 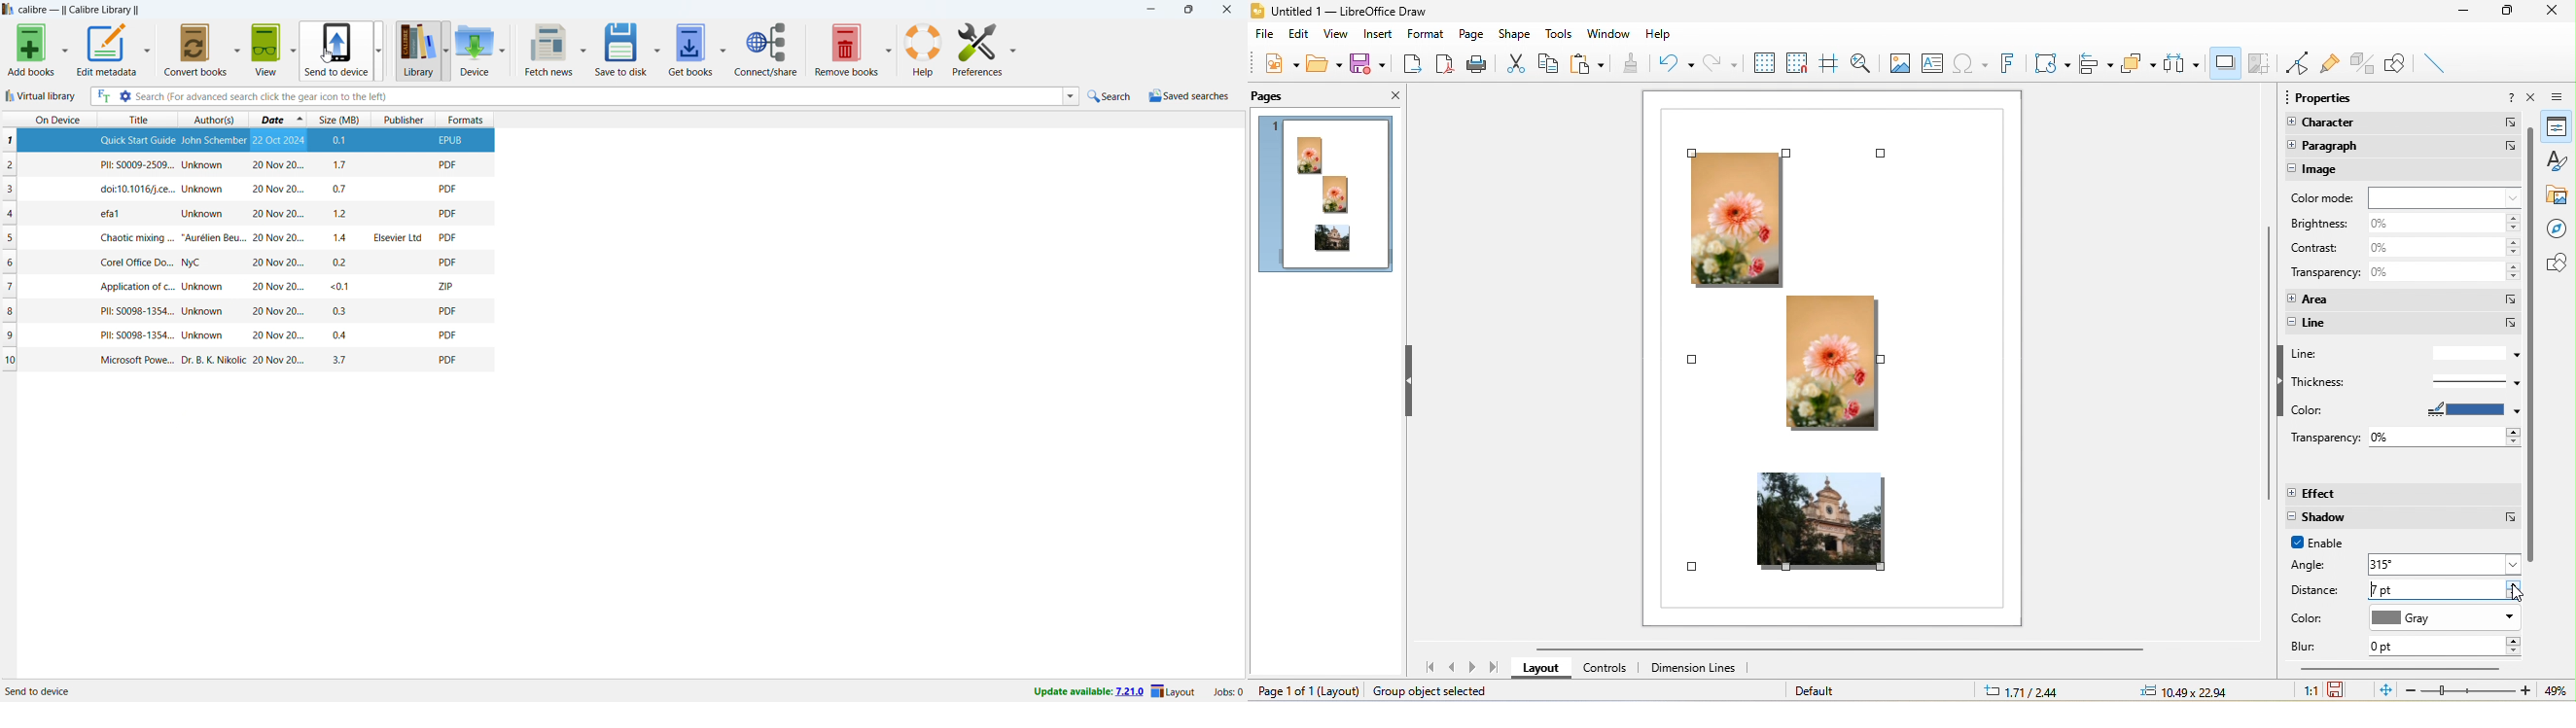 What do you see at coordinates (1763, 62) in the screenshot?
I see `display to grids` at bounding box center [1763, 62].